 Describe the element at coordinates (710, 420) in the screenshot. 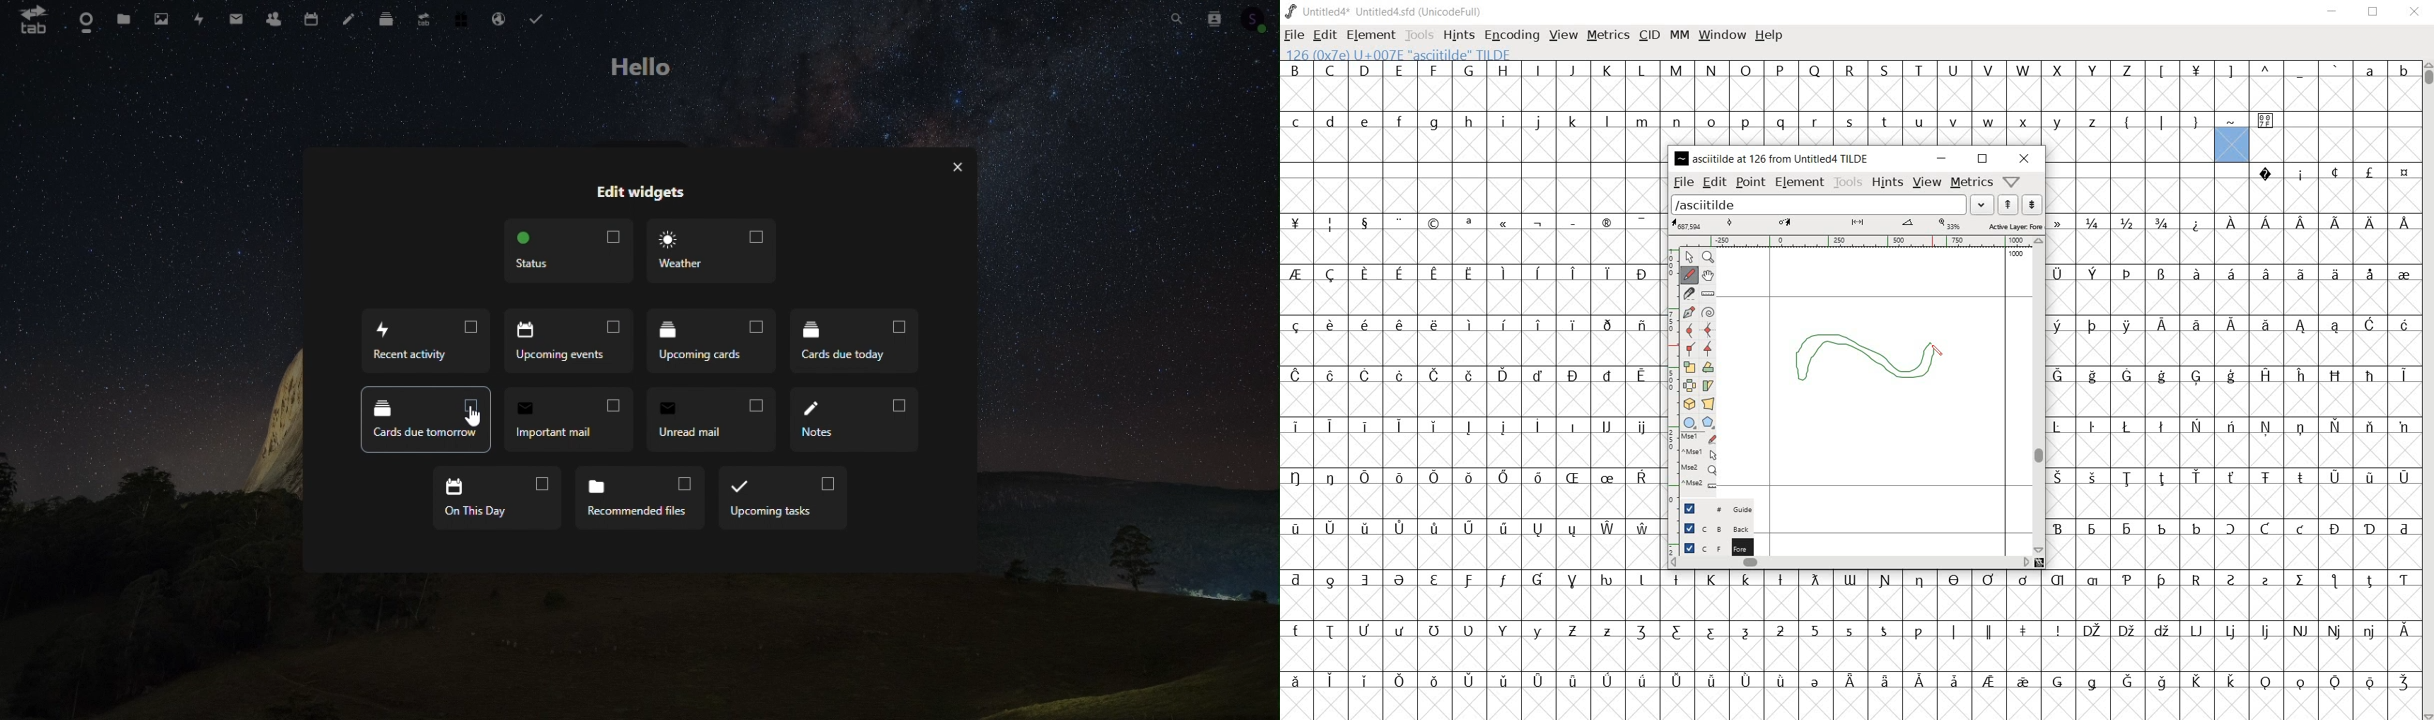

I see `unread email` at that location.